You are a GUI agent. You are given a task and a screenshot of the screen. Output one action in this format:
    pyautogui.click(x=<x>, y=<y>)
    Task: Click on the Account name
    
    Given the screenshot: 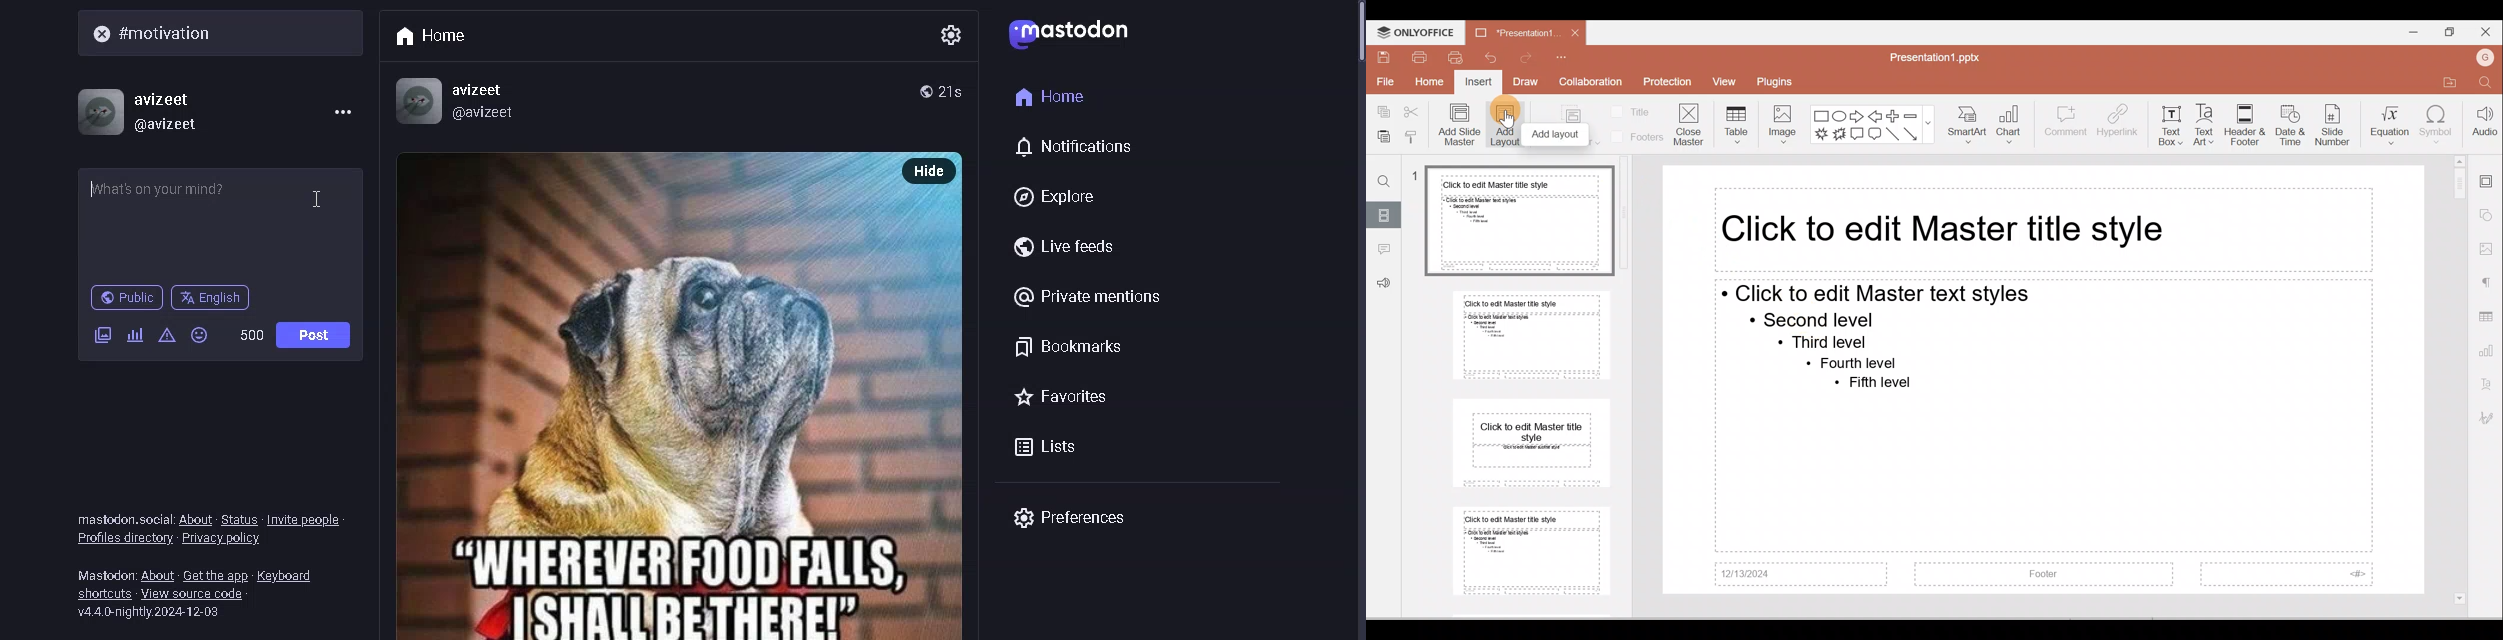 What is the action you would take?
    pyautogui.click(x=2488, y=57)
    